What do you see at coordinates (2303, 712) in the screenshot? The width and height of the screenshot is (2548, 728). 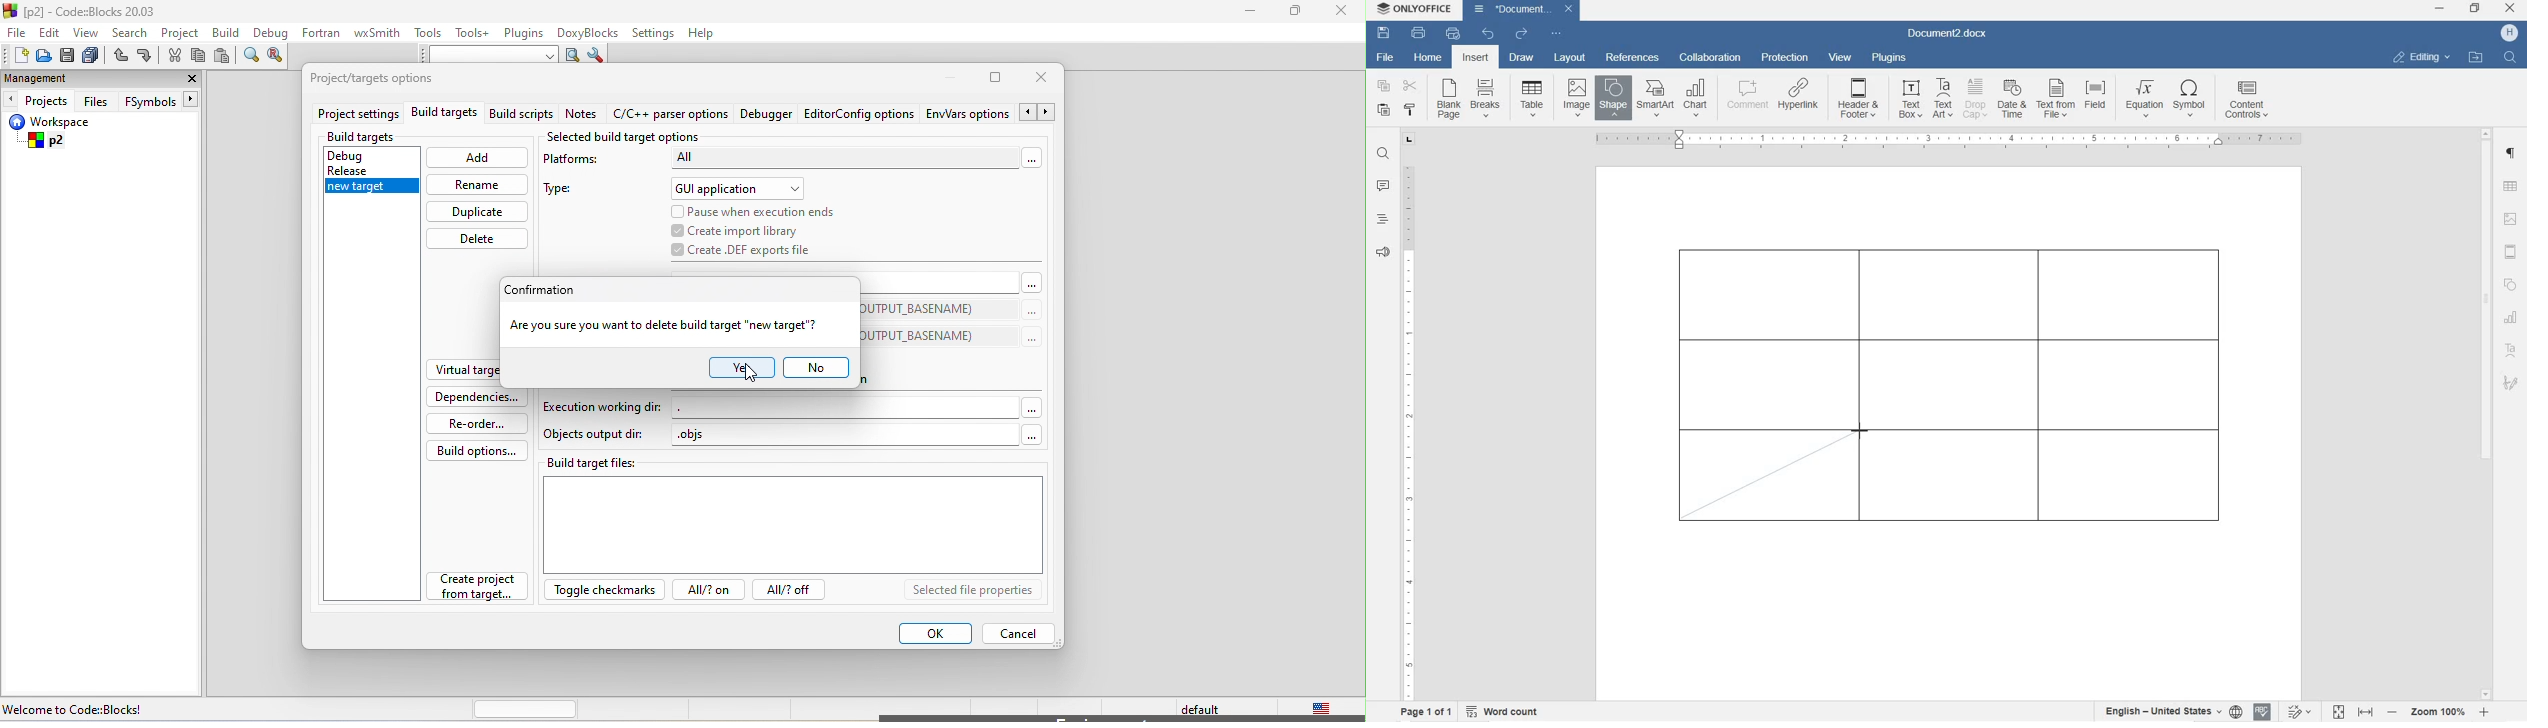 I see `track changes` at bounding box center [2303, 712].